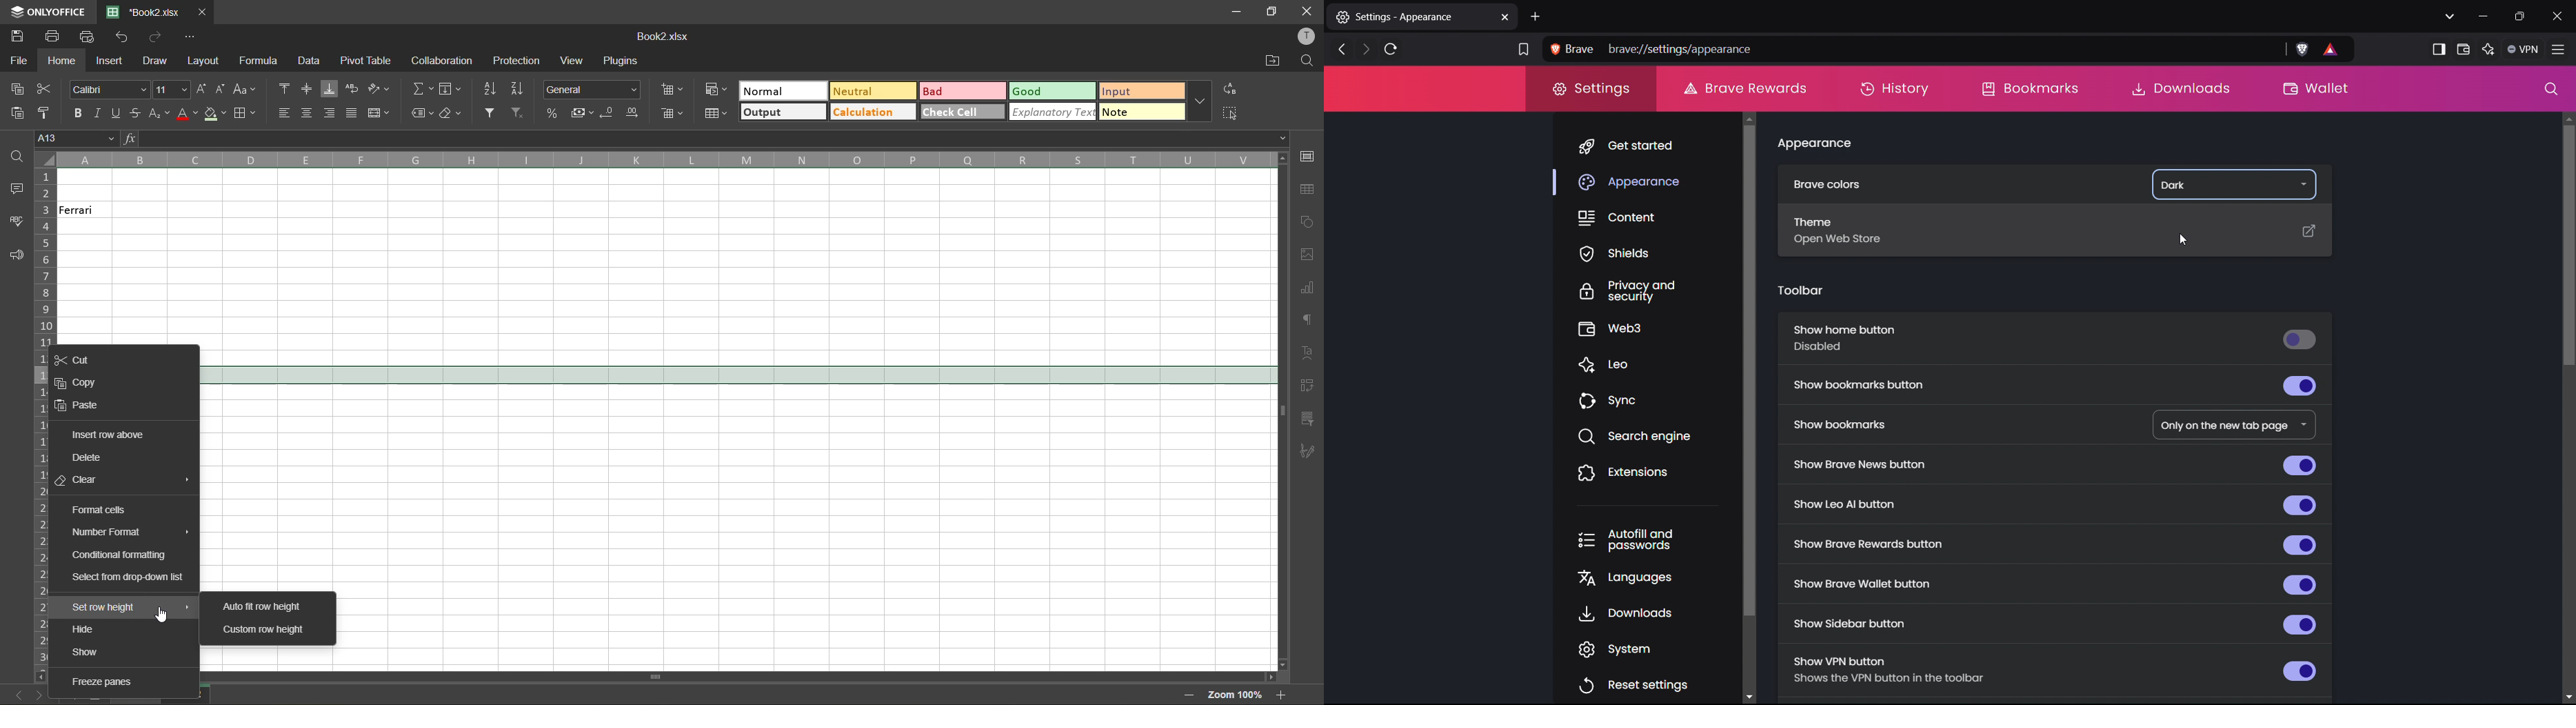 The width and height of the screenshot is (2576, 728). What do you see at coordinates (591, 90) in the screenshot?
I see `number format` at bounding box center [591, 90].